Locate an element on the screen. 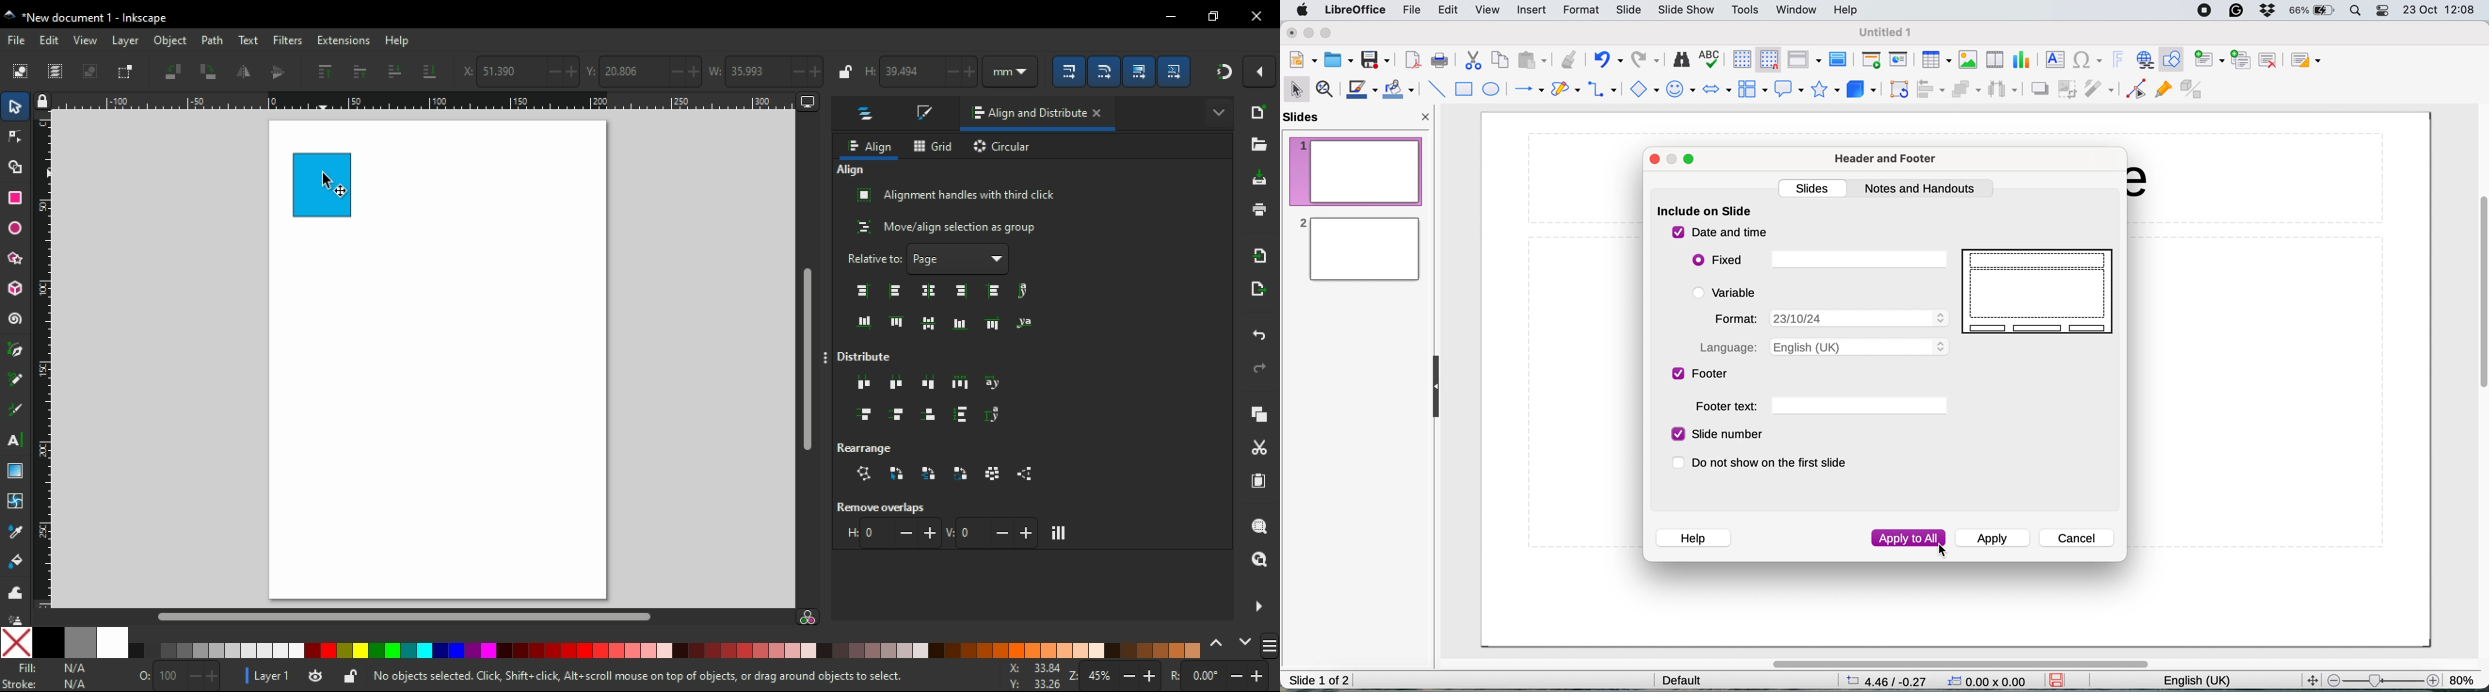 The height and width of the screenshot is (700, 2492). vertical scroll bar is located at coordinates (2479, 302).